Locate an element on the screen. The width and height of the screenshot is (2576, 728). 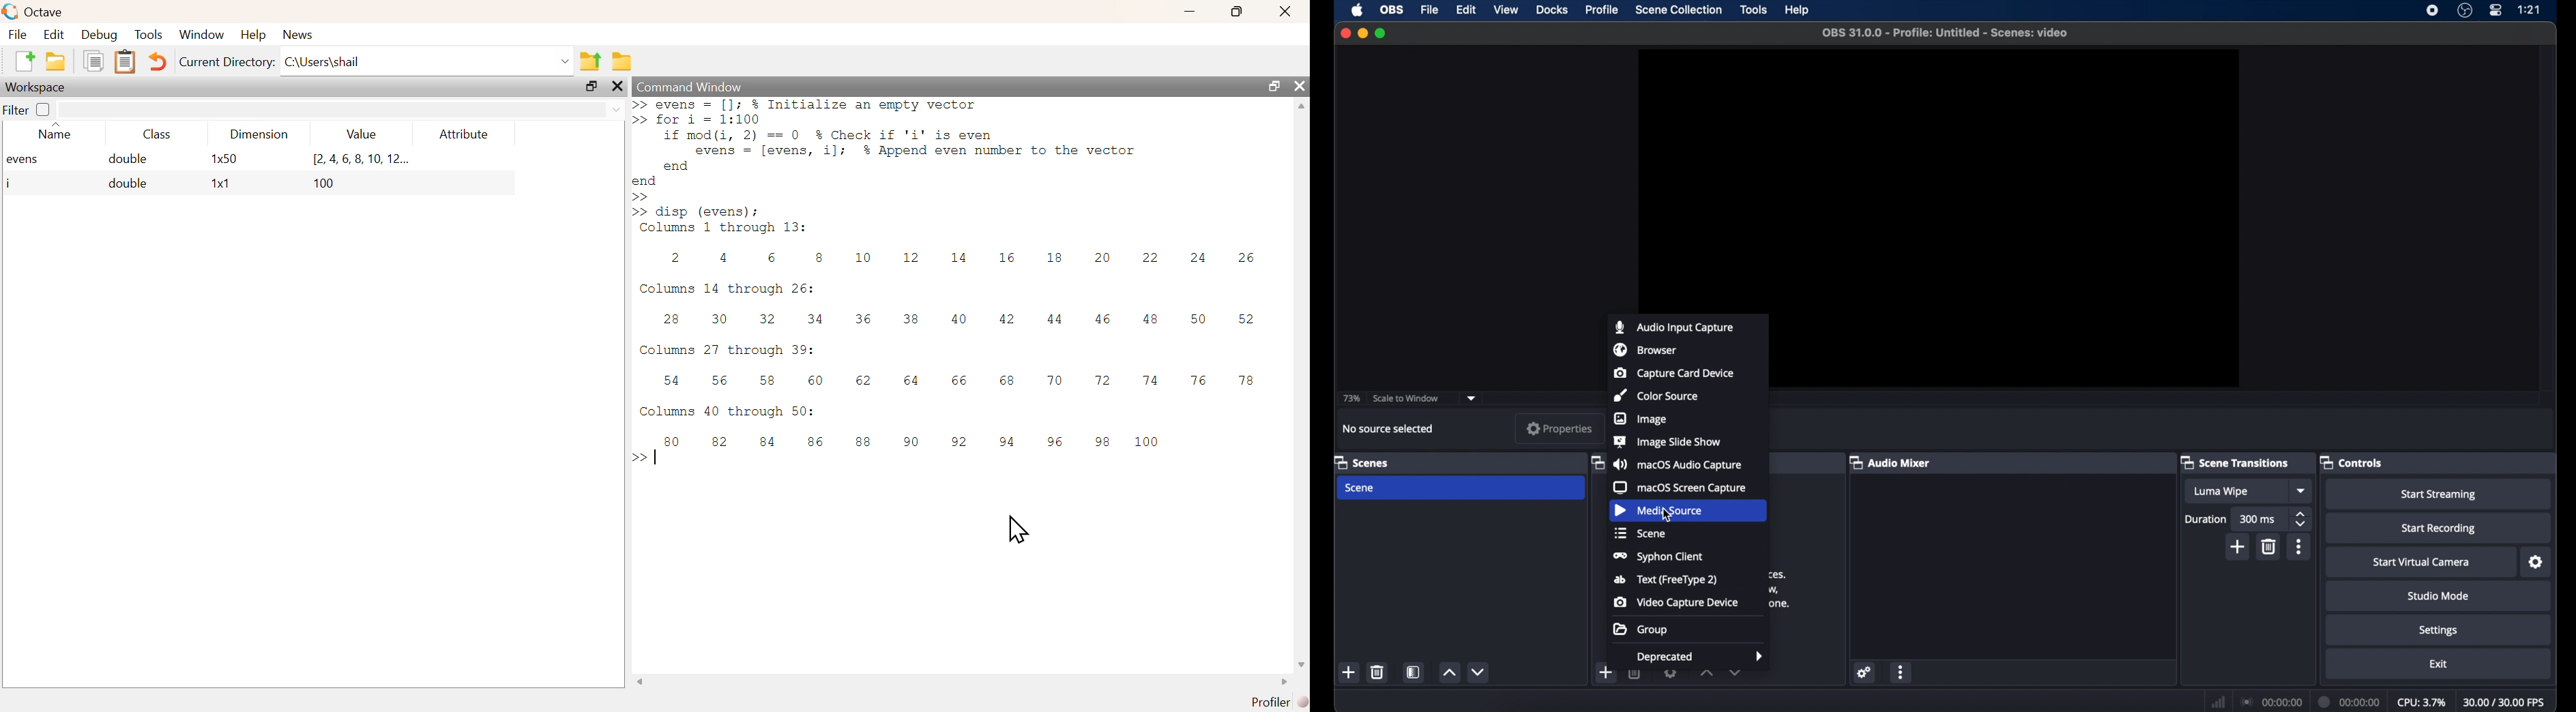
increment is located at coordinates (1706, 674).